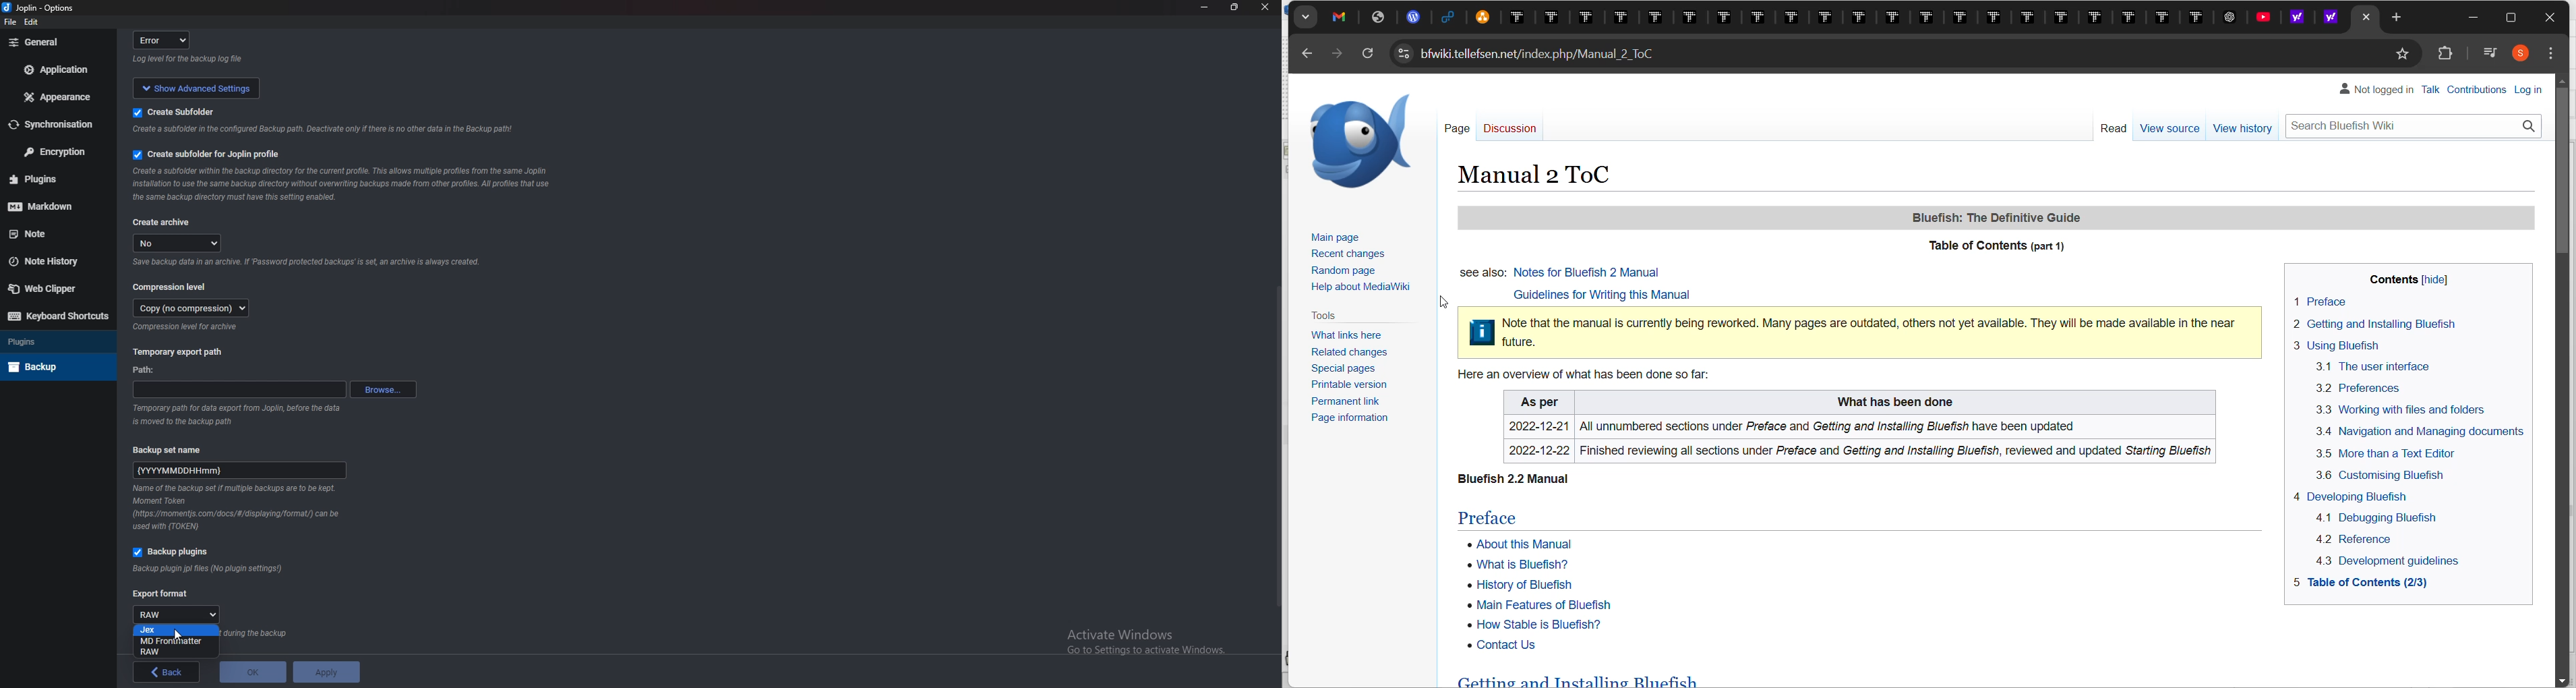 The height and width of the screenshot is (700, 2576). What do you see at coordinates (1274, 446) in the screenshot?
I see `Scroll bar` at bounding box center [1274, 446].